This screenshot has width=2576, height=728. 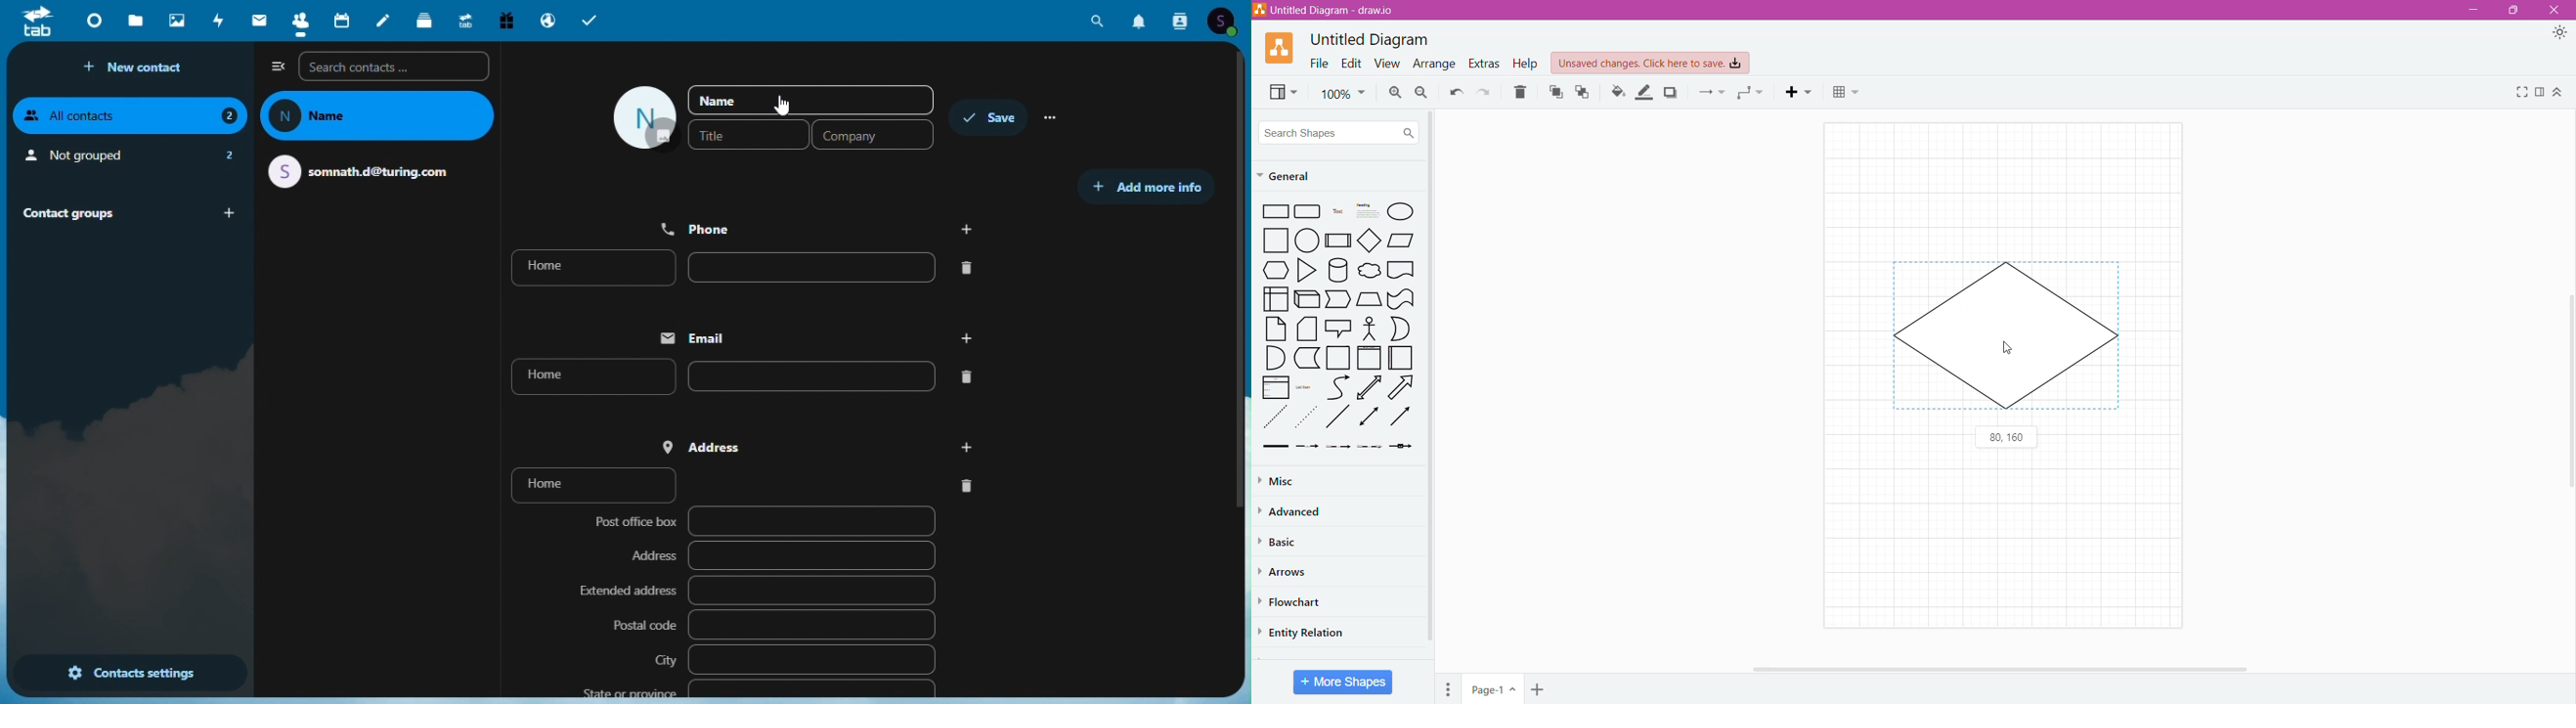 What do you see at coordinates (772, 624) in the screenshot?
I see `Postal code` at bounding box center [772, 624].